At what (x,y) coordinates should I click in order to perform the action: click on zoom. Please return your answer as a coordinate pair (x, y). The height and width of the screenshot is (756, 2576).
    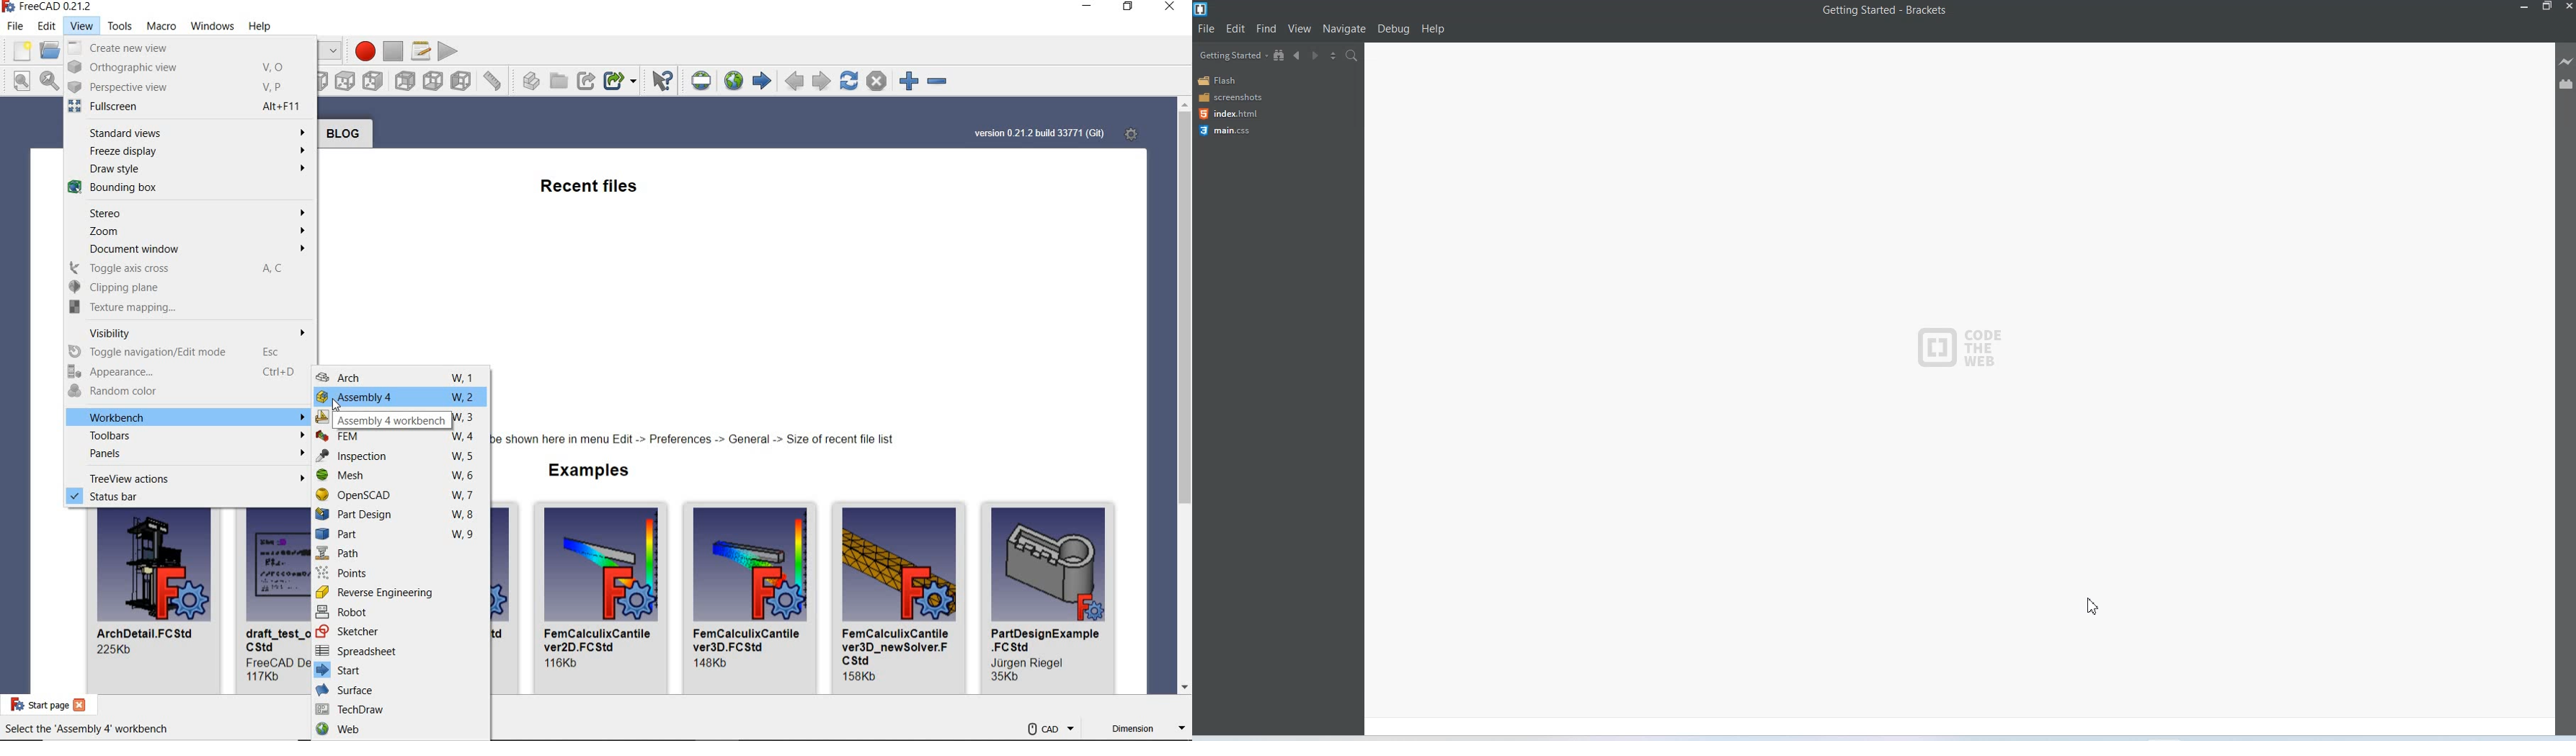
    Looking at the image, I should click on (189, 232).